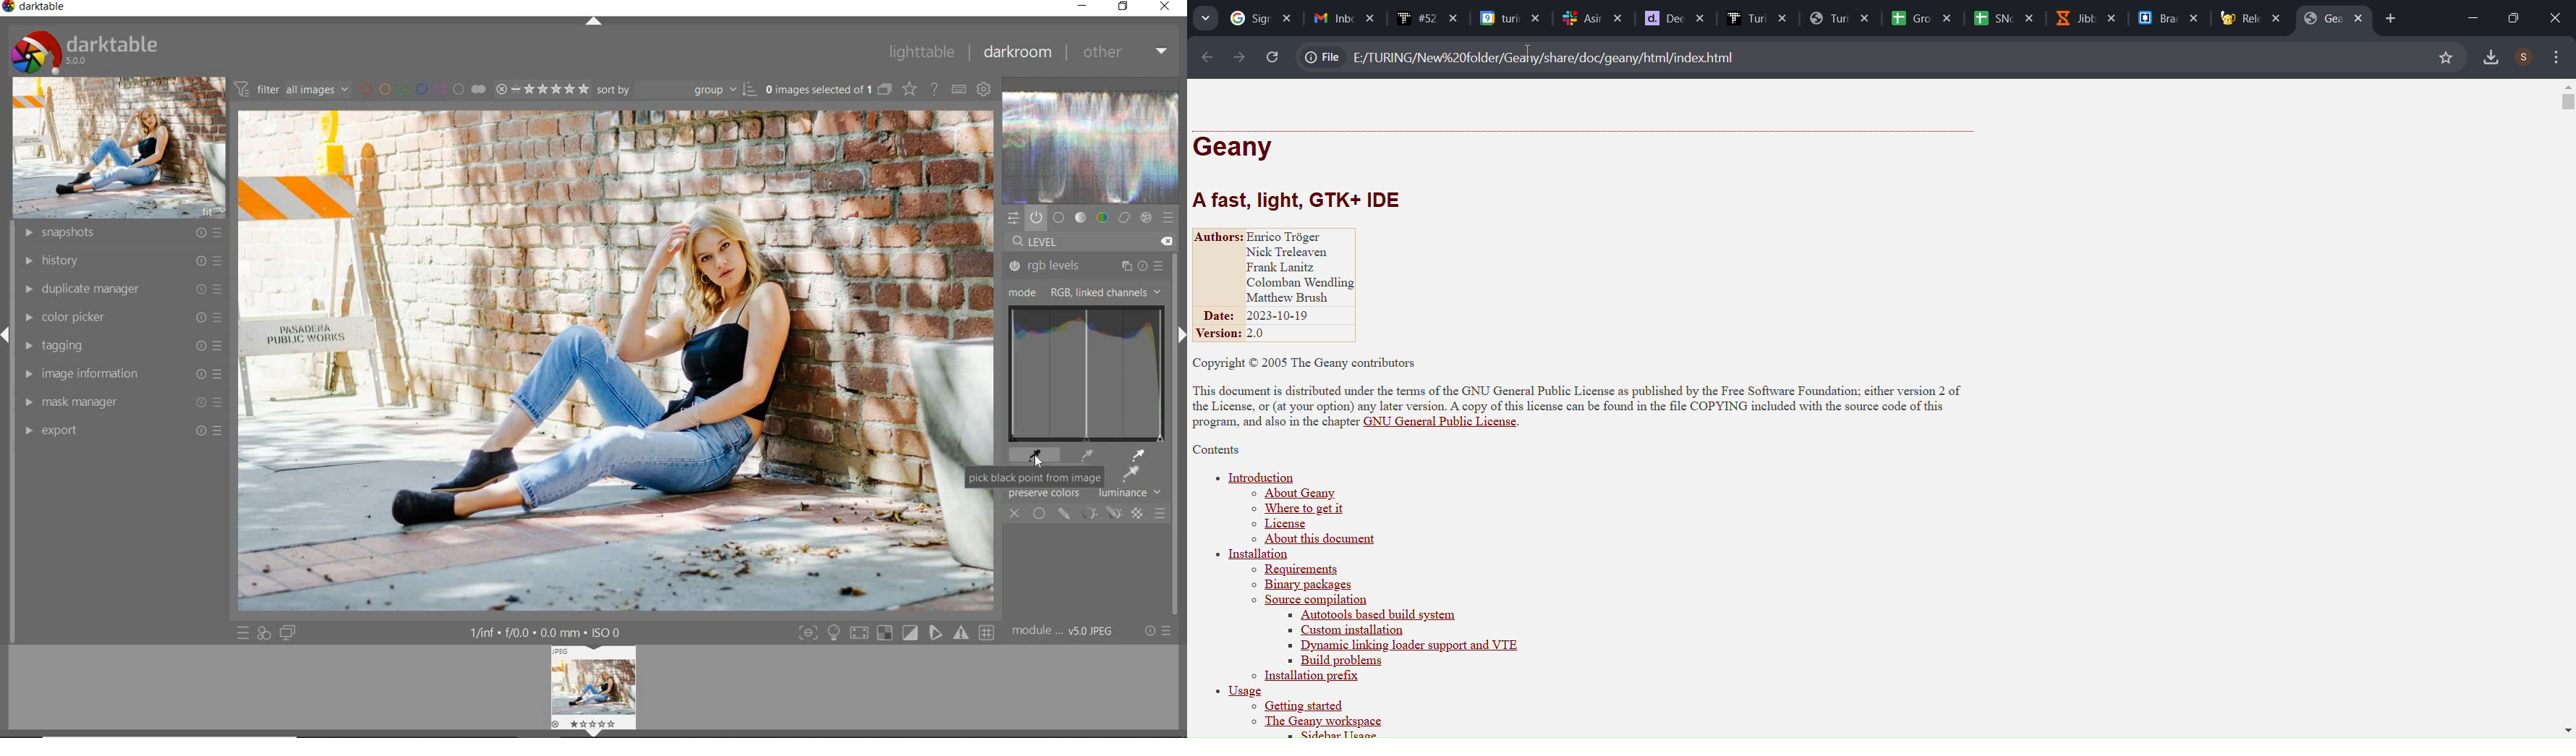 The image size is (2576, 756). What do you see at coordinates (1086, 374) in the screenshot?
I see `rgb levels for drag` at bounding box center [1086, 374].